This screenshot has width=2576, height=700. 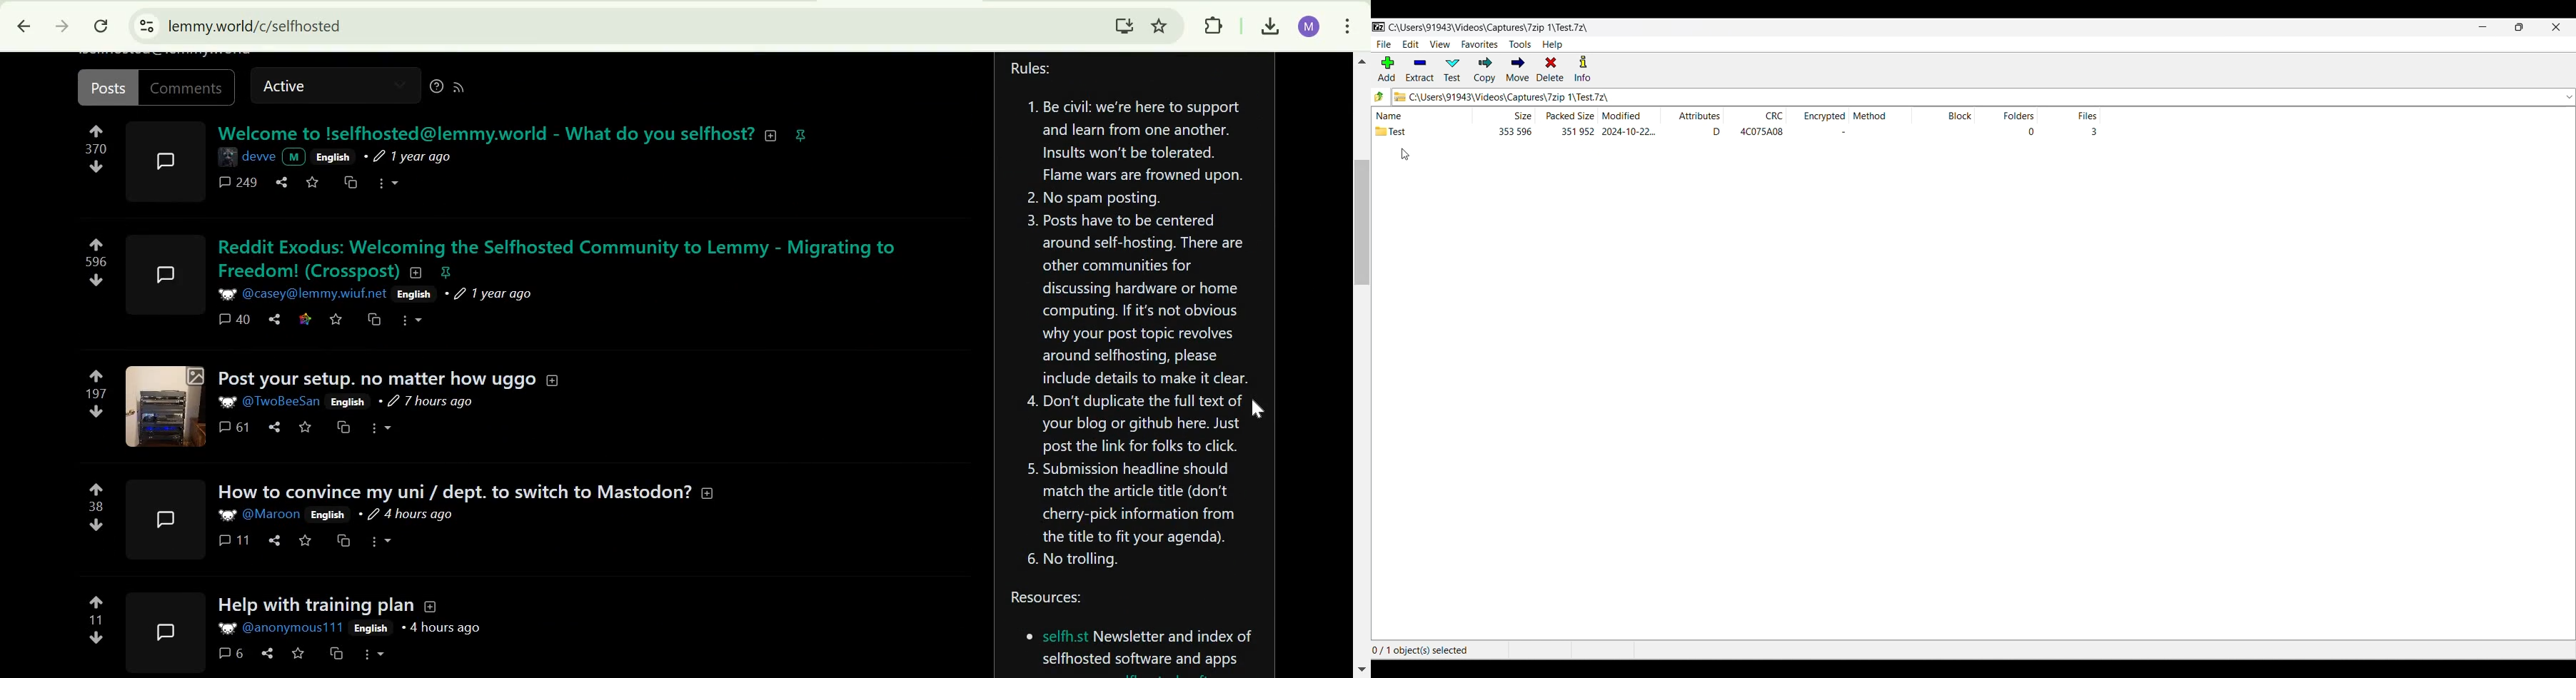 What do you see at coordinates (1485, 70) in the screenshot?
I see `Copy` at bounding box center [1485, 70].